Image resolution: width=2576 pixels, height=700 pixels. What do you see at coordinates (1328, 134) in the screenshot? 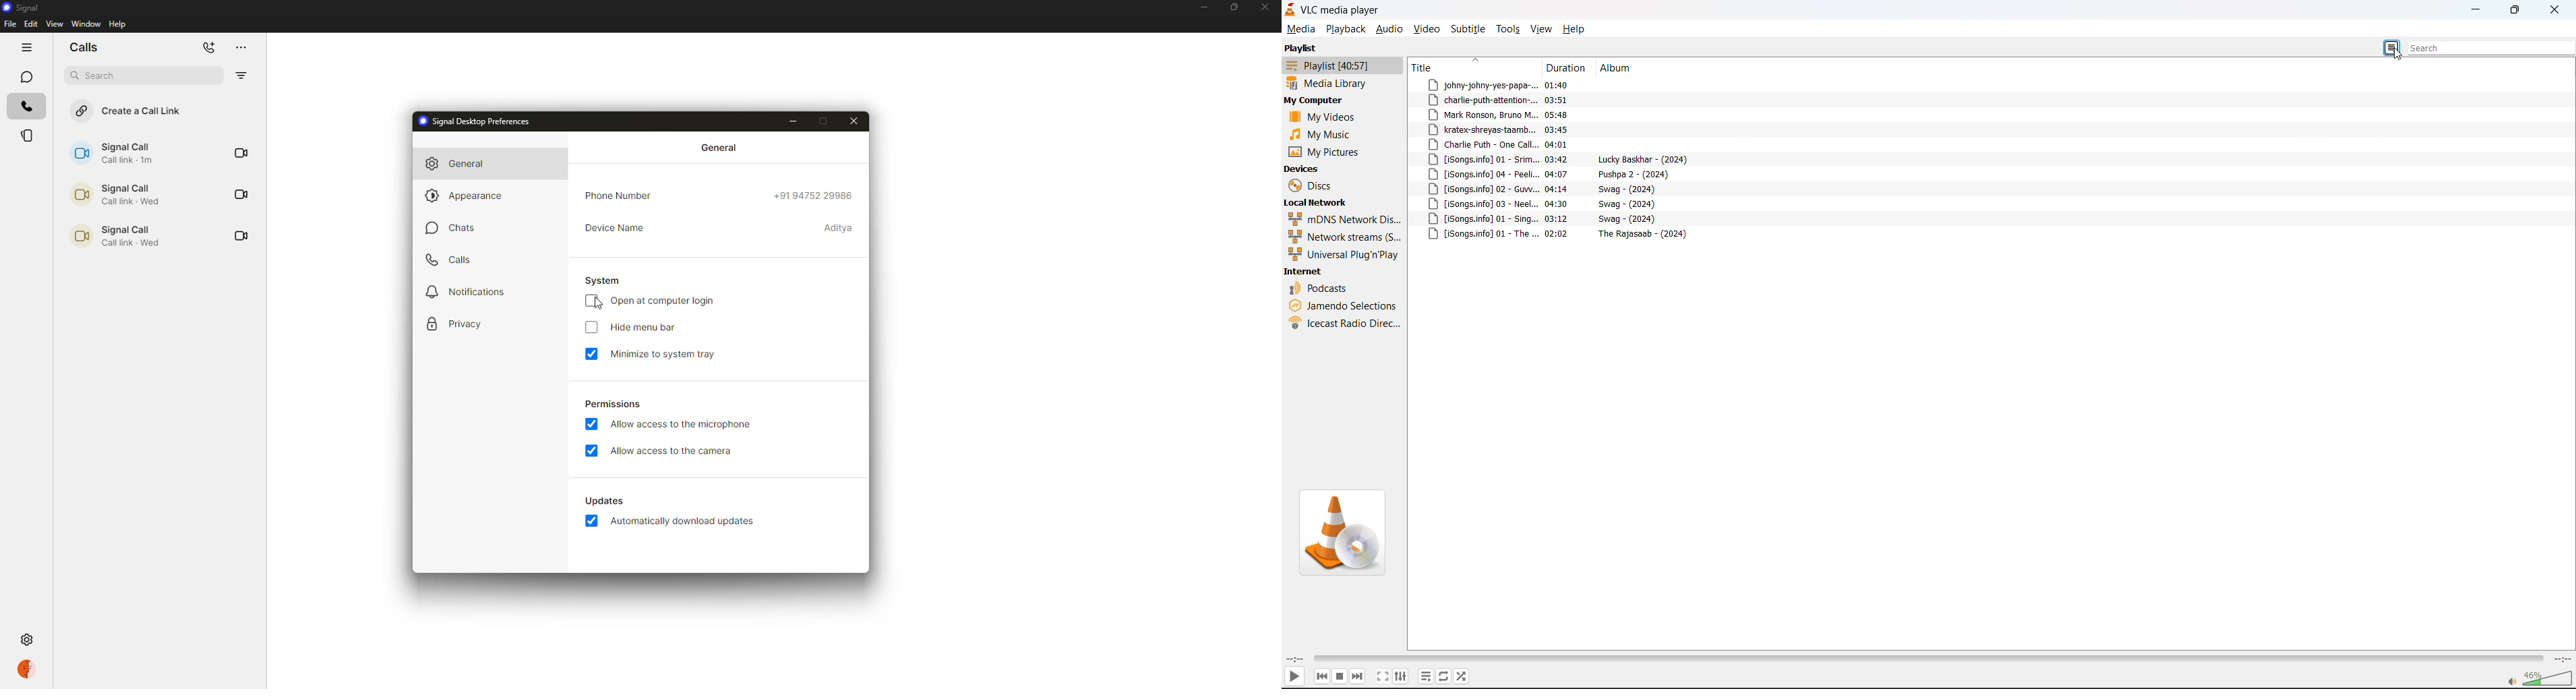
I see `music` at bounding box center [1328, 134].